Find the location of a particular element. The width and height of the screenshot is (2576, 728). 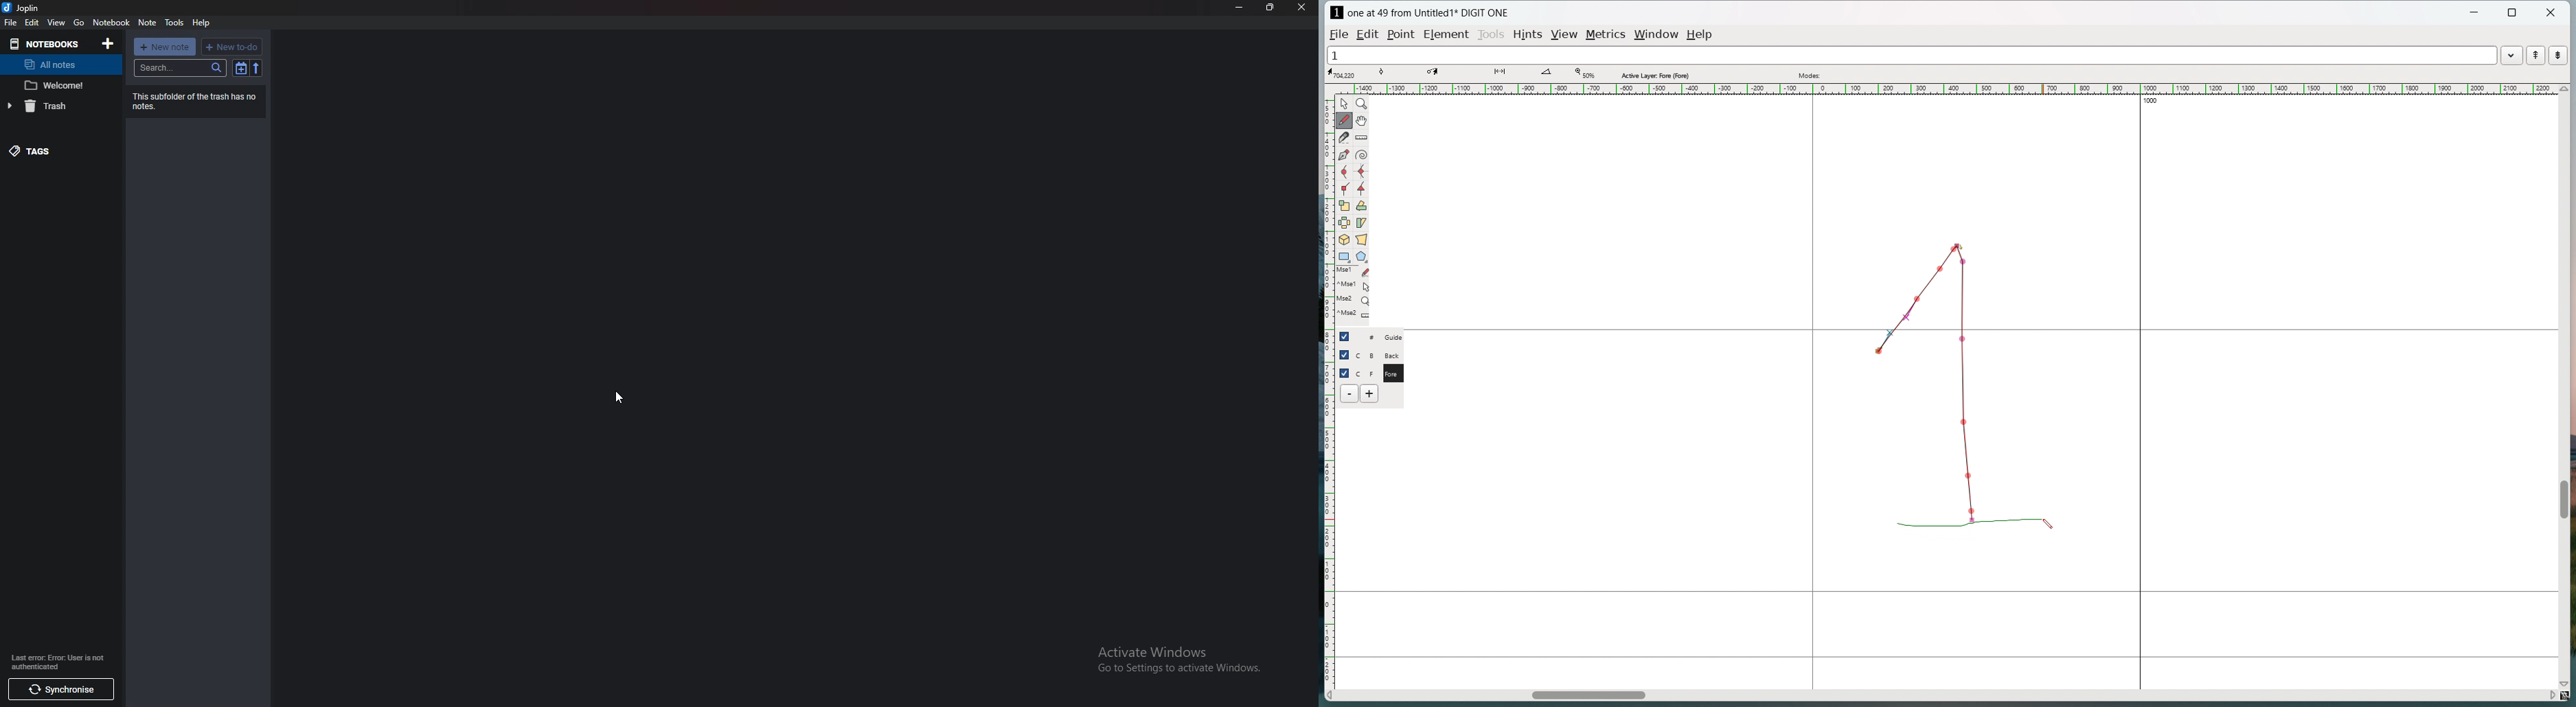

Active layer fore is located at coordinates (1656, 74).